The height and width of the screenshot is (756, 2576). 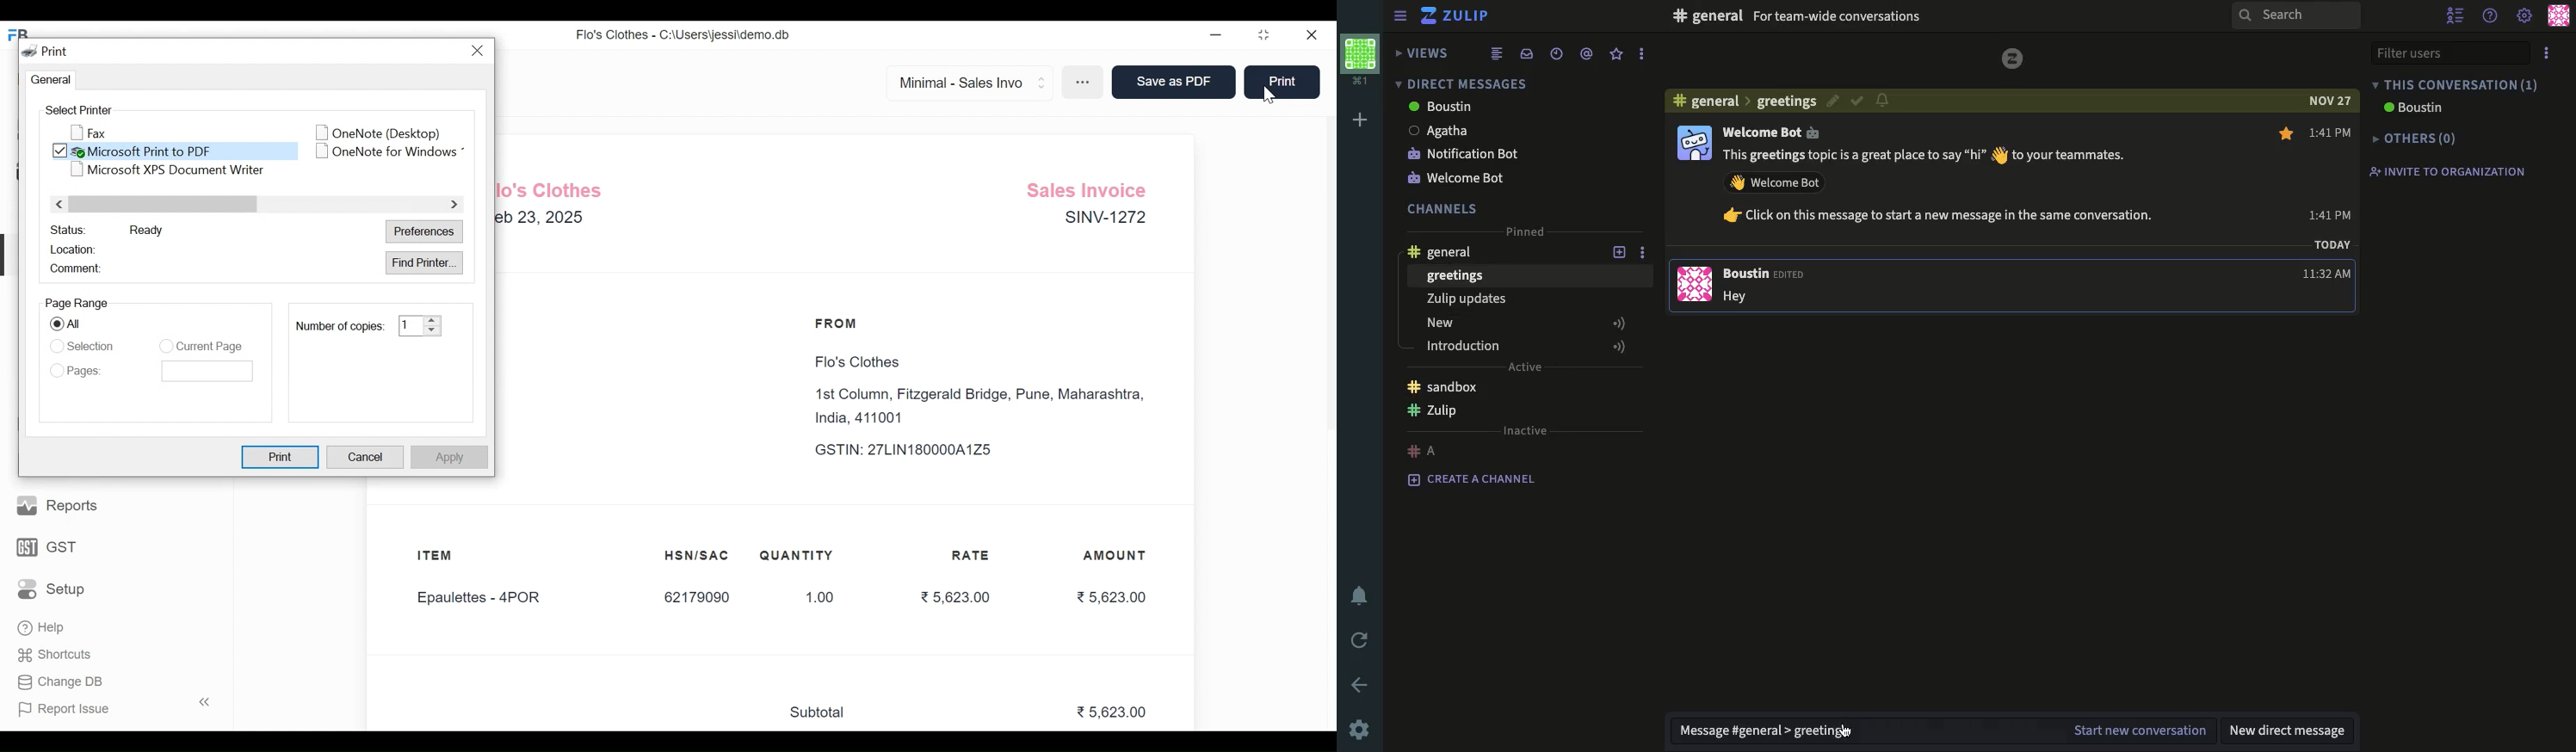 I want to click on new direct message, so click(x=2289, y=730).